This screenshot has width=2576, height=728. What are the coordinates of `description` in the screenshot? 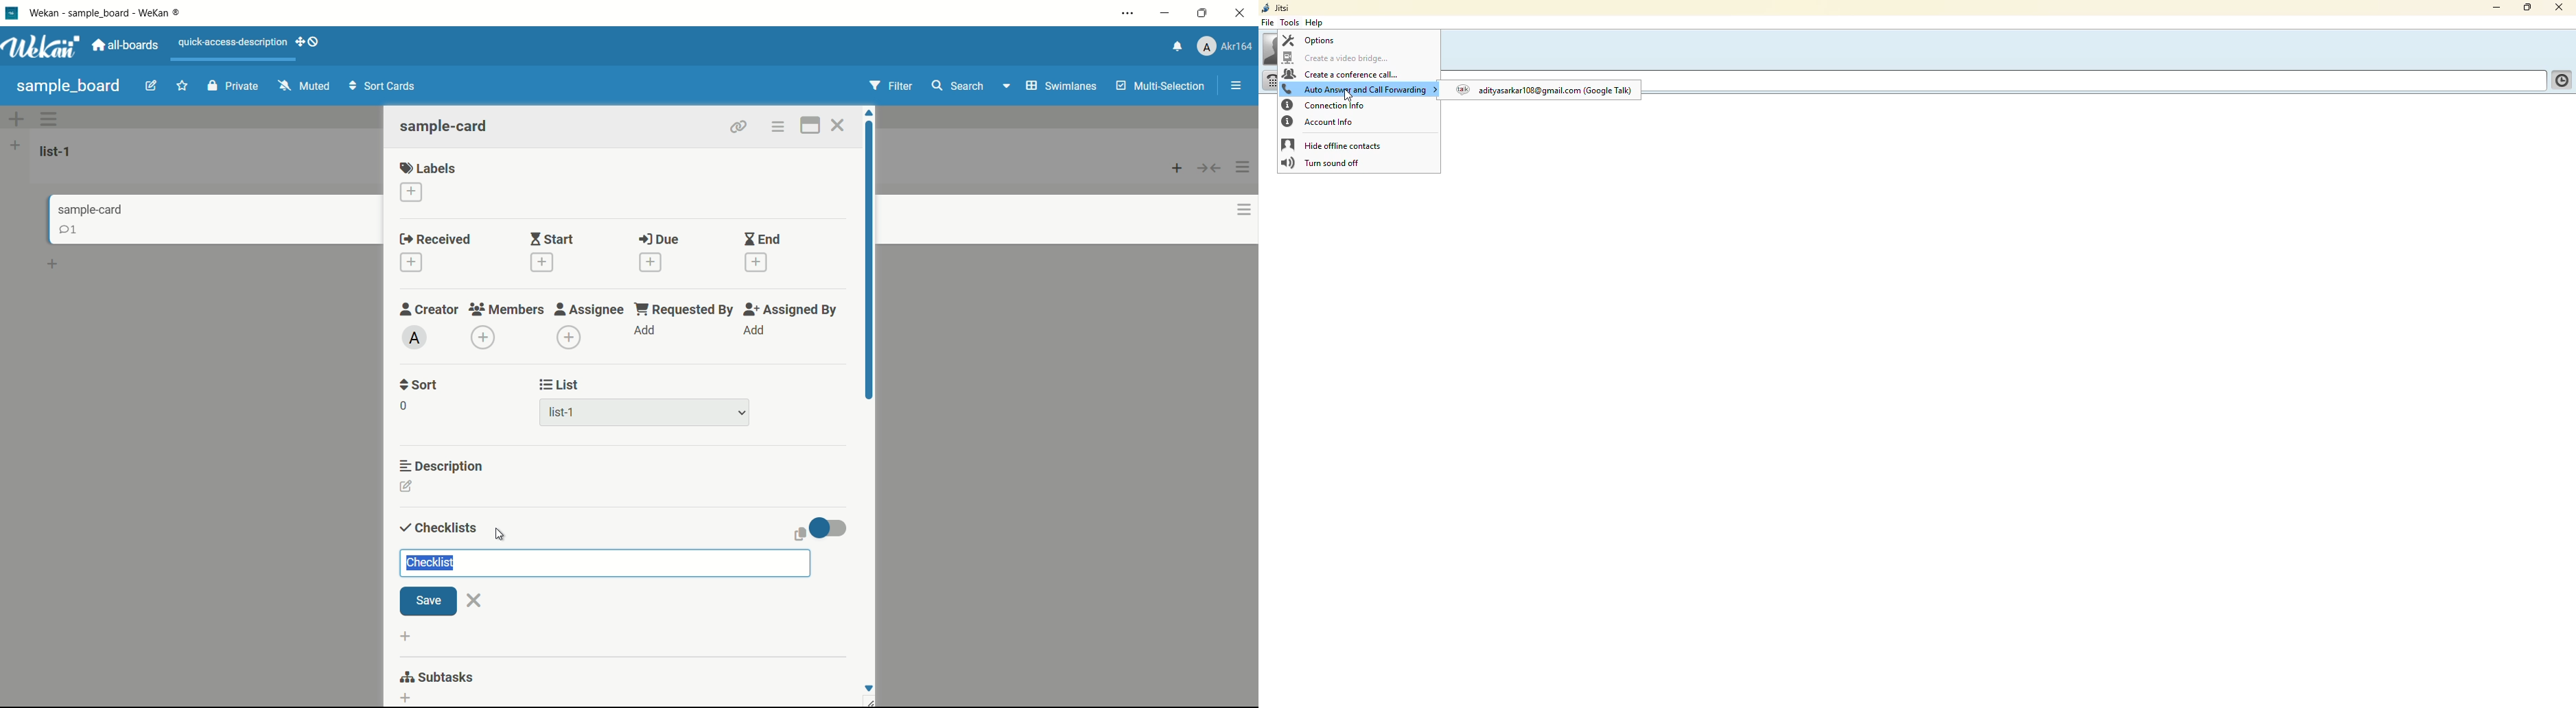 It's located at (445, 466).